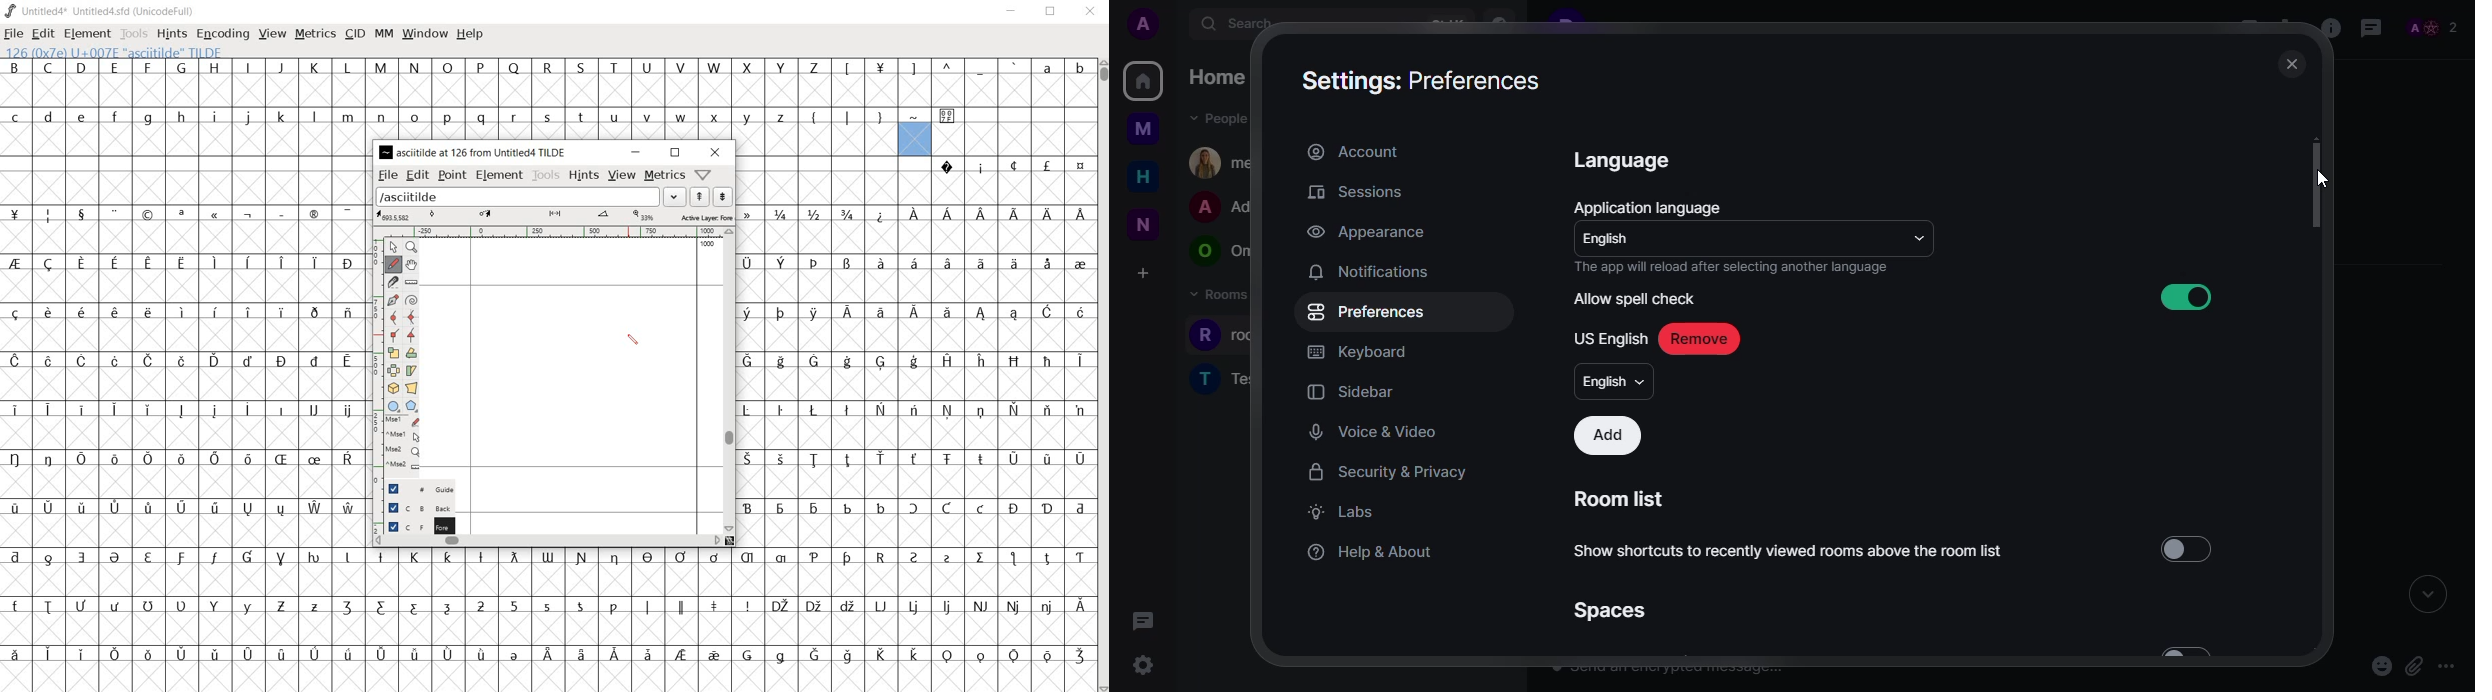 Image resolution: width=2492 pixels, height=700 pixels. Describe the element at coordinates (635, 152) in the screenshot. I see `minimize` at that location.